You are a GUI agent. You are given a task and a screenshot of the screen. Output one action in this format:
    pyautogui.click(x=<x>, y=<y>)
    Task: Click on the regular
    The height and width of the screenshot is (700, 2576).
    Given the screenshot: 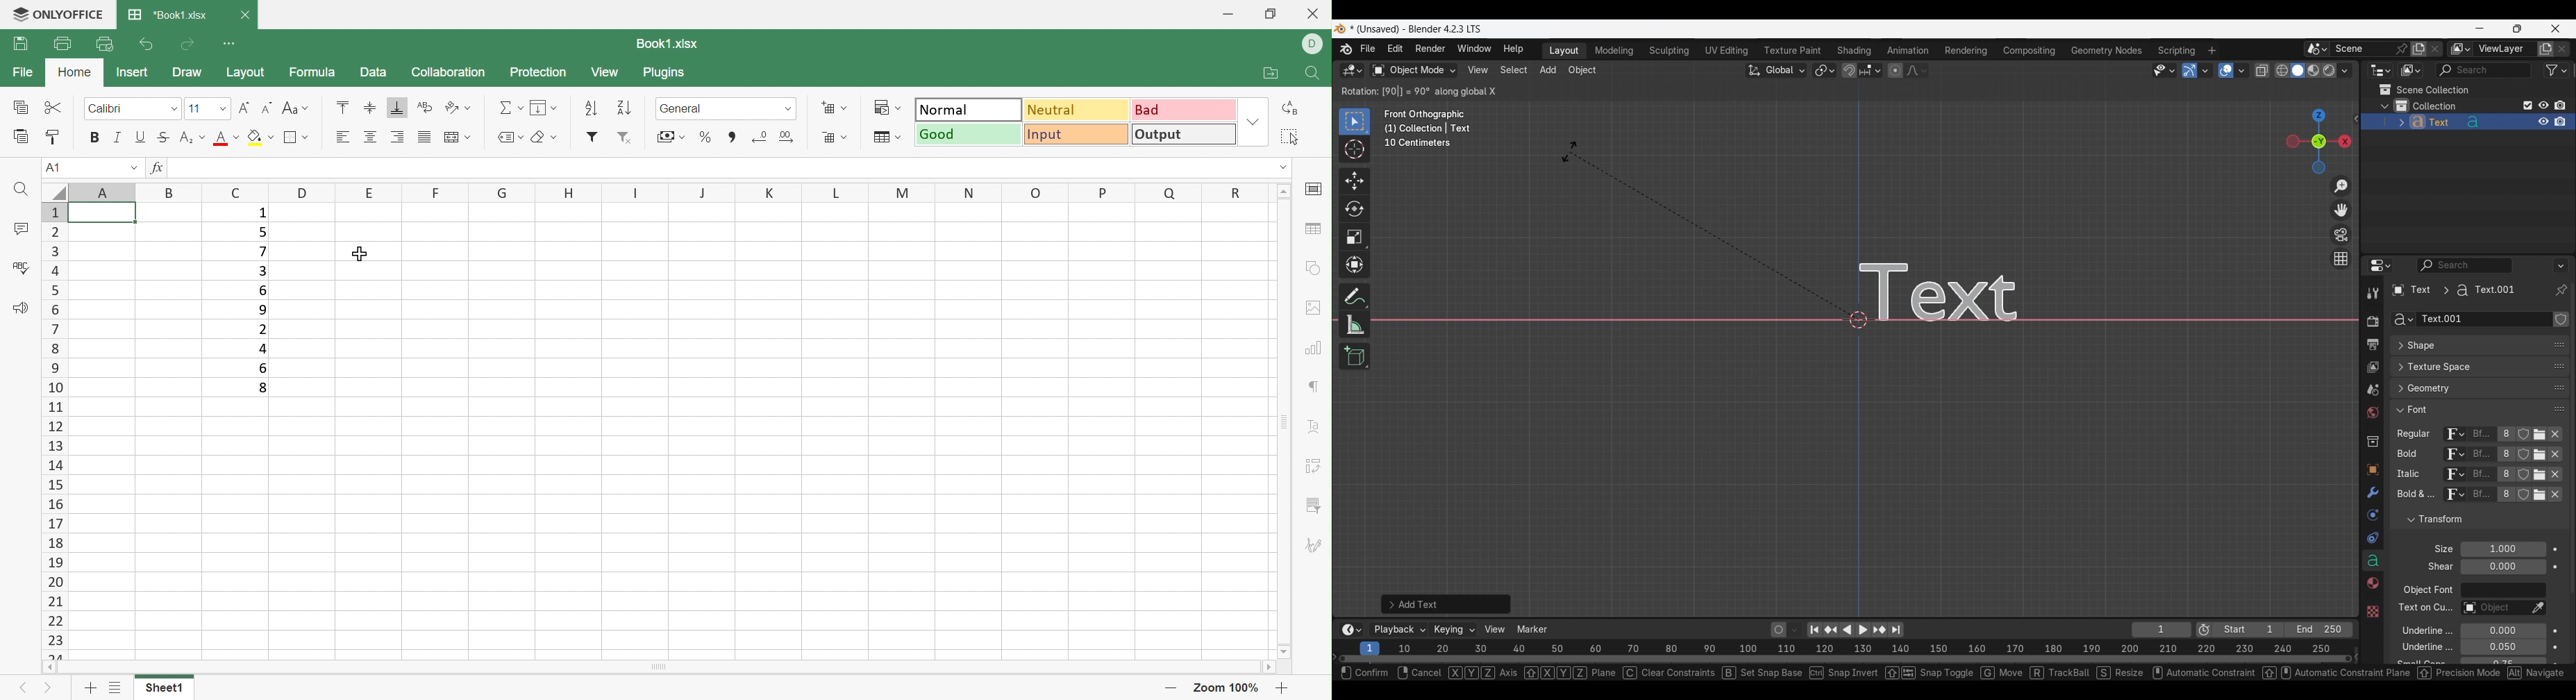 What is the action you would take?
    pyautogui.click(x=2417, y=435)
    